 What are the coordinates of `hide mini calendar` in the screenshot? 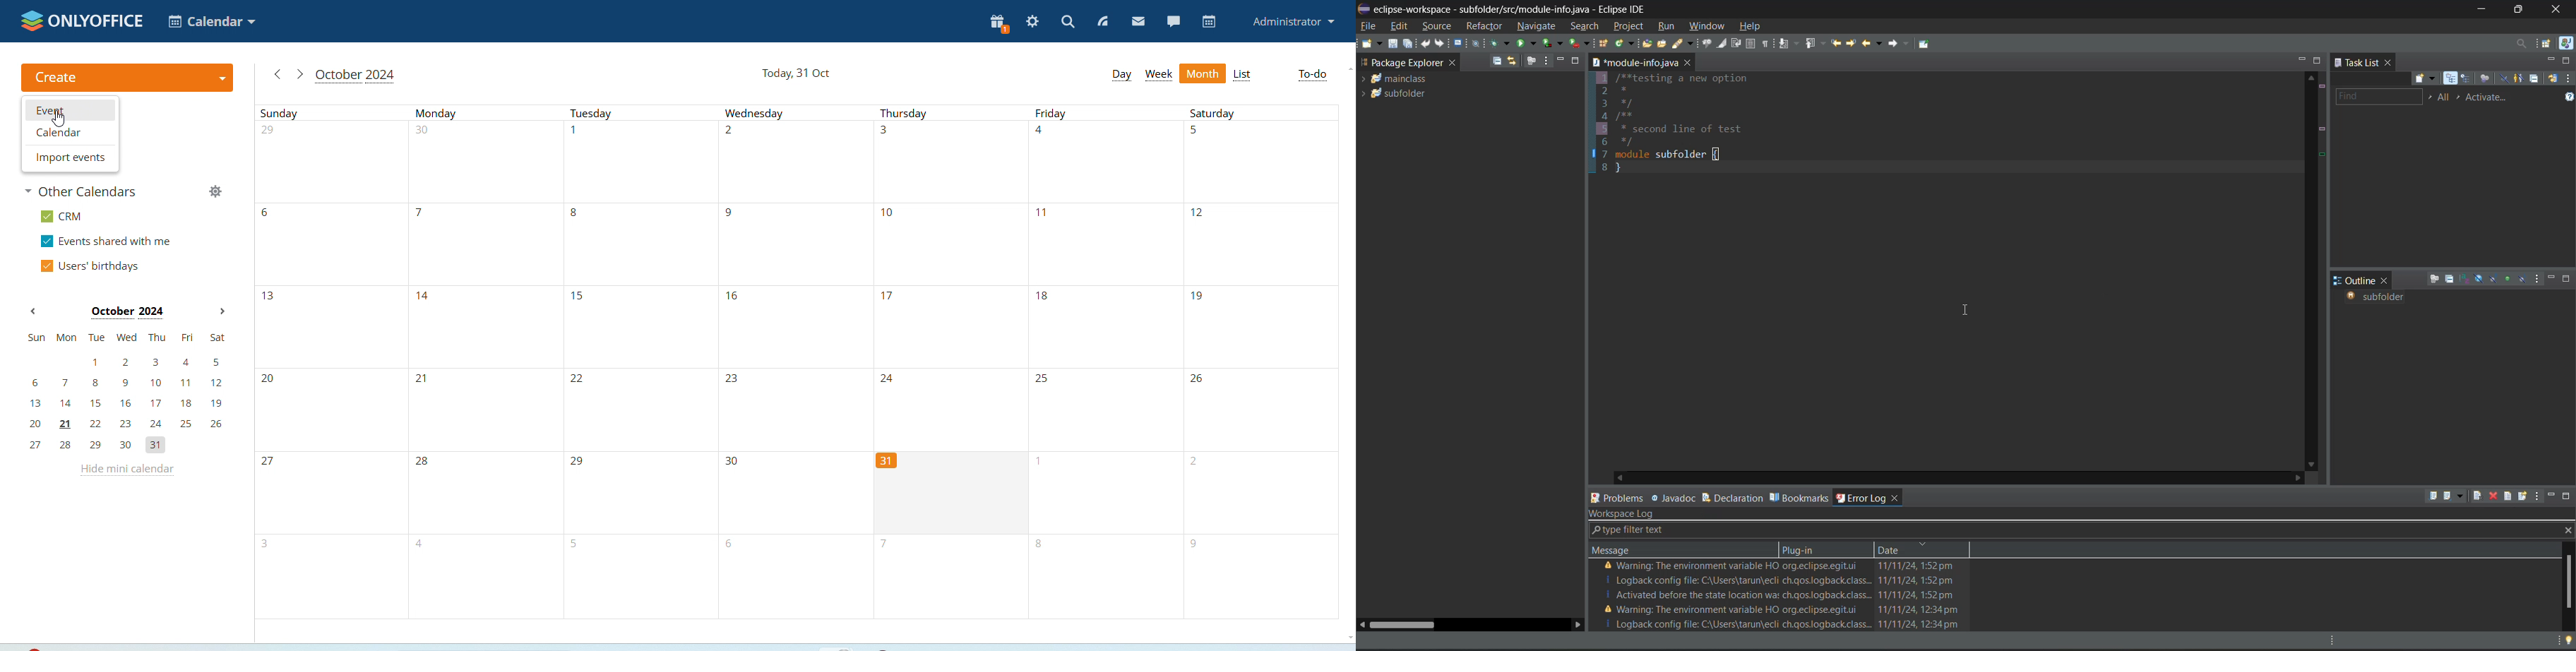 It's located at (126, 471).